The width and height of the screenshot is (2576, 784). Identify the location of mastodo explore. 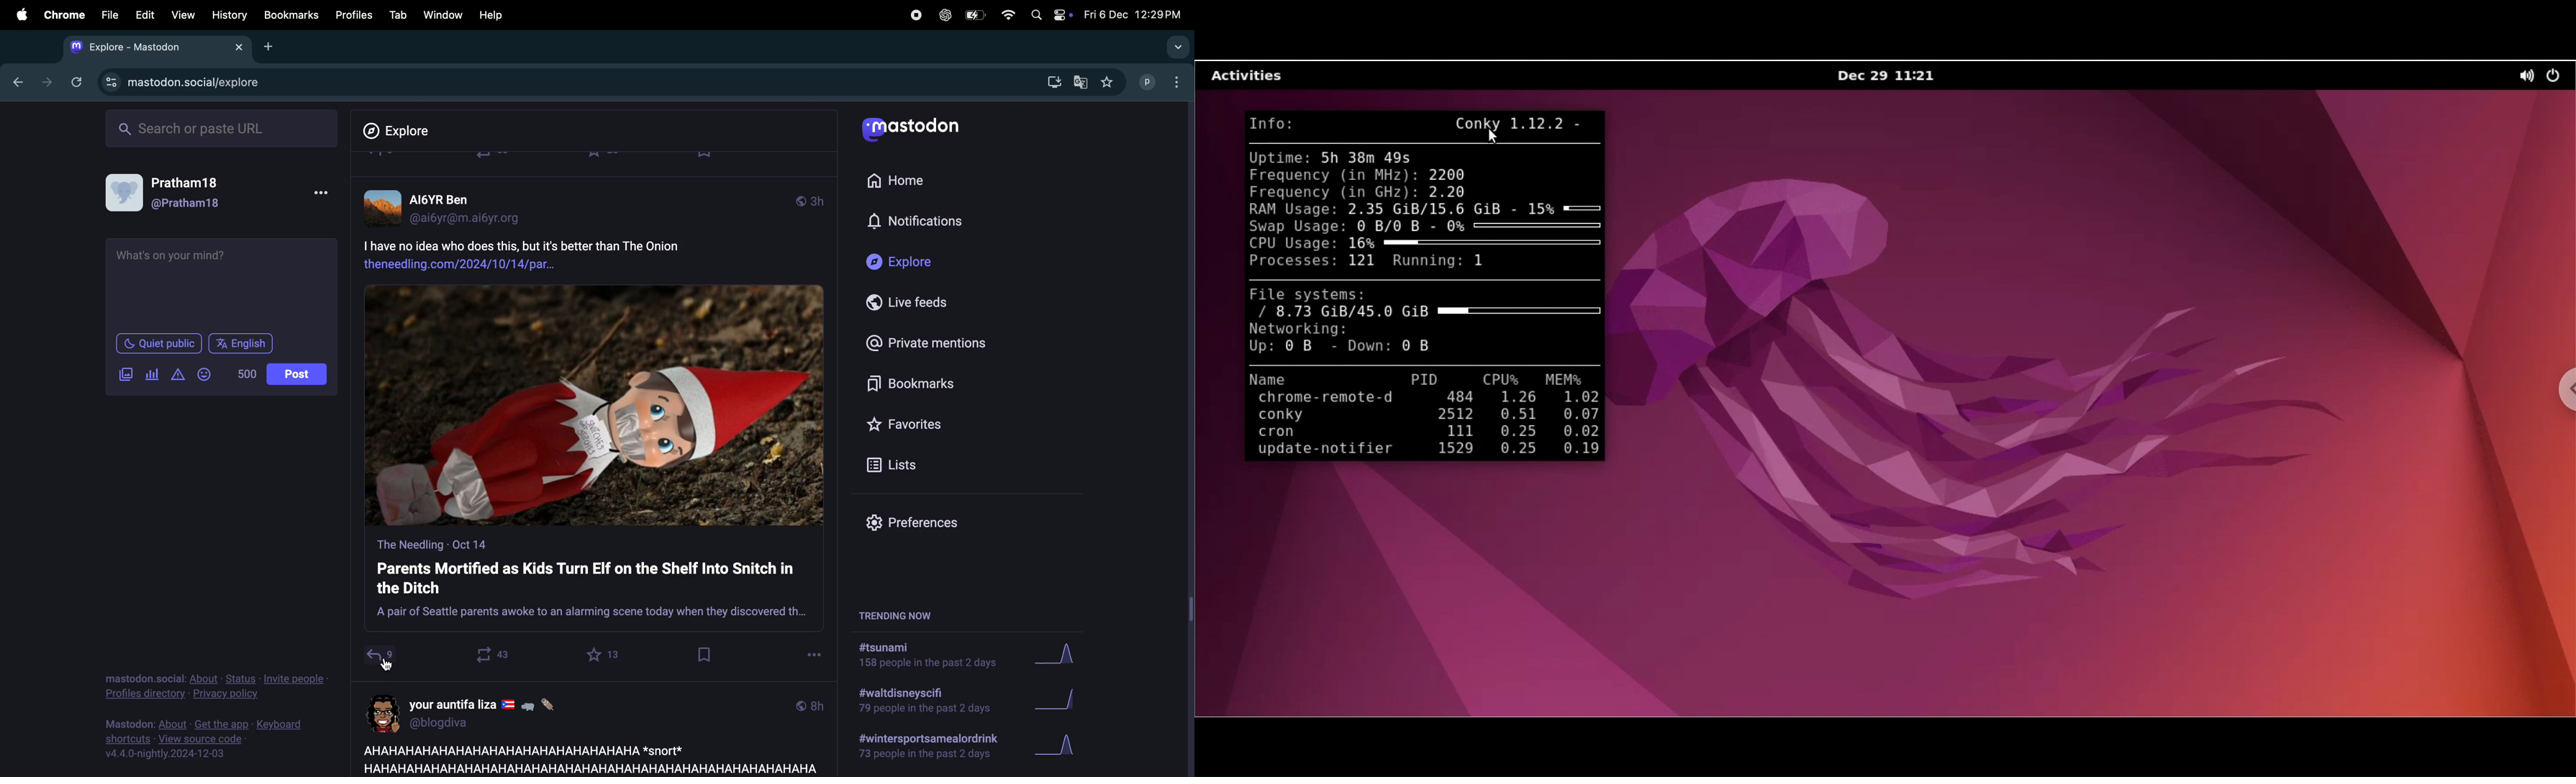
(178, 80).